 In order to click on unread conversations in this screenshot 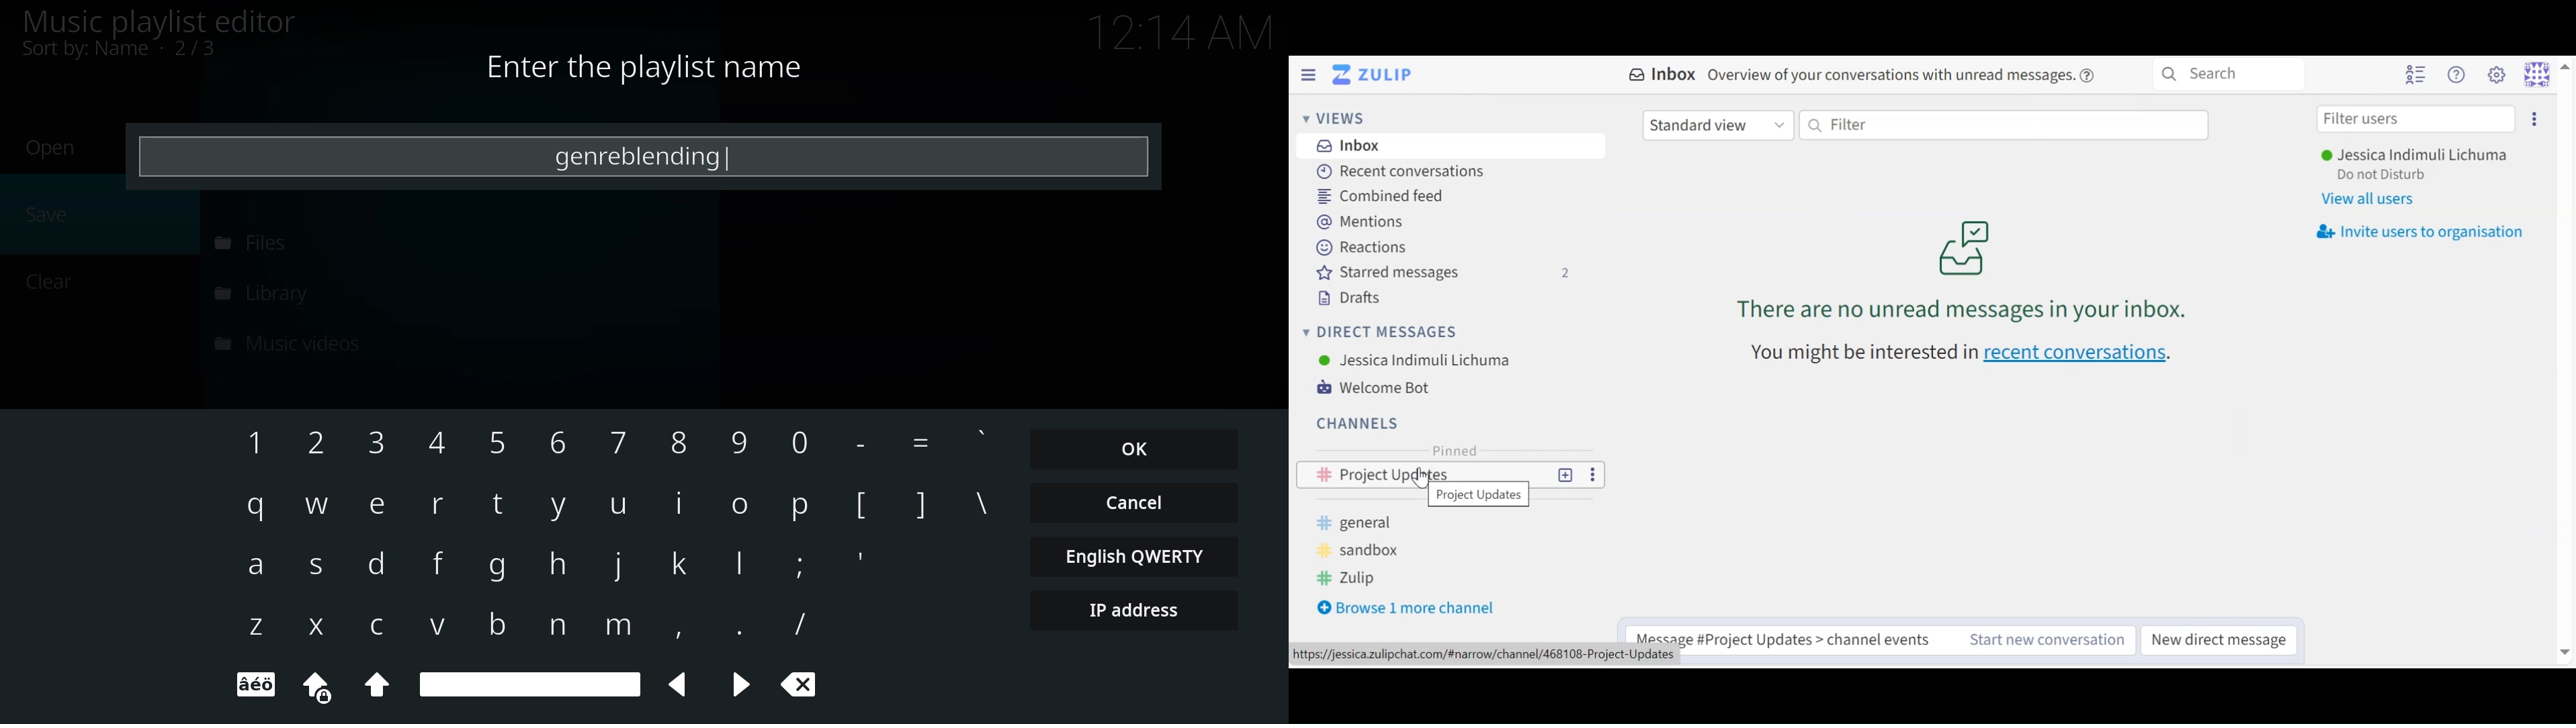, I will do `click(1961, 271)`.